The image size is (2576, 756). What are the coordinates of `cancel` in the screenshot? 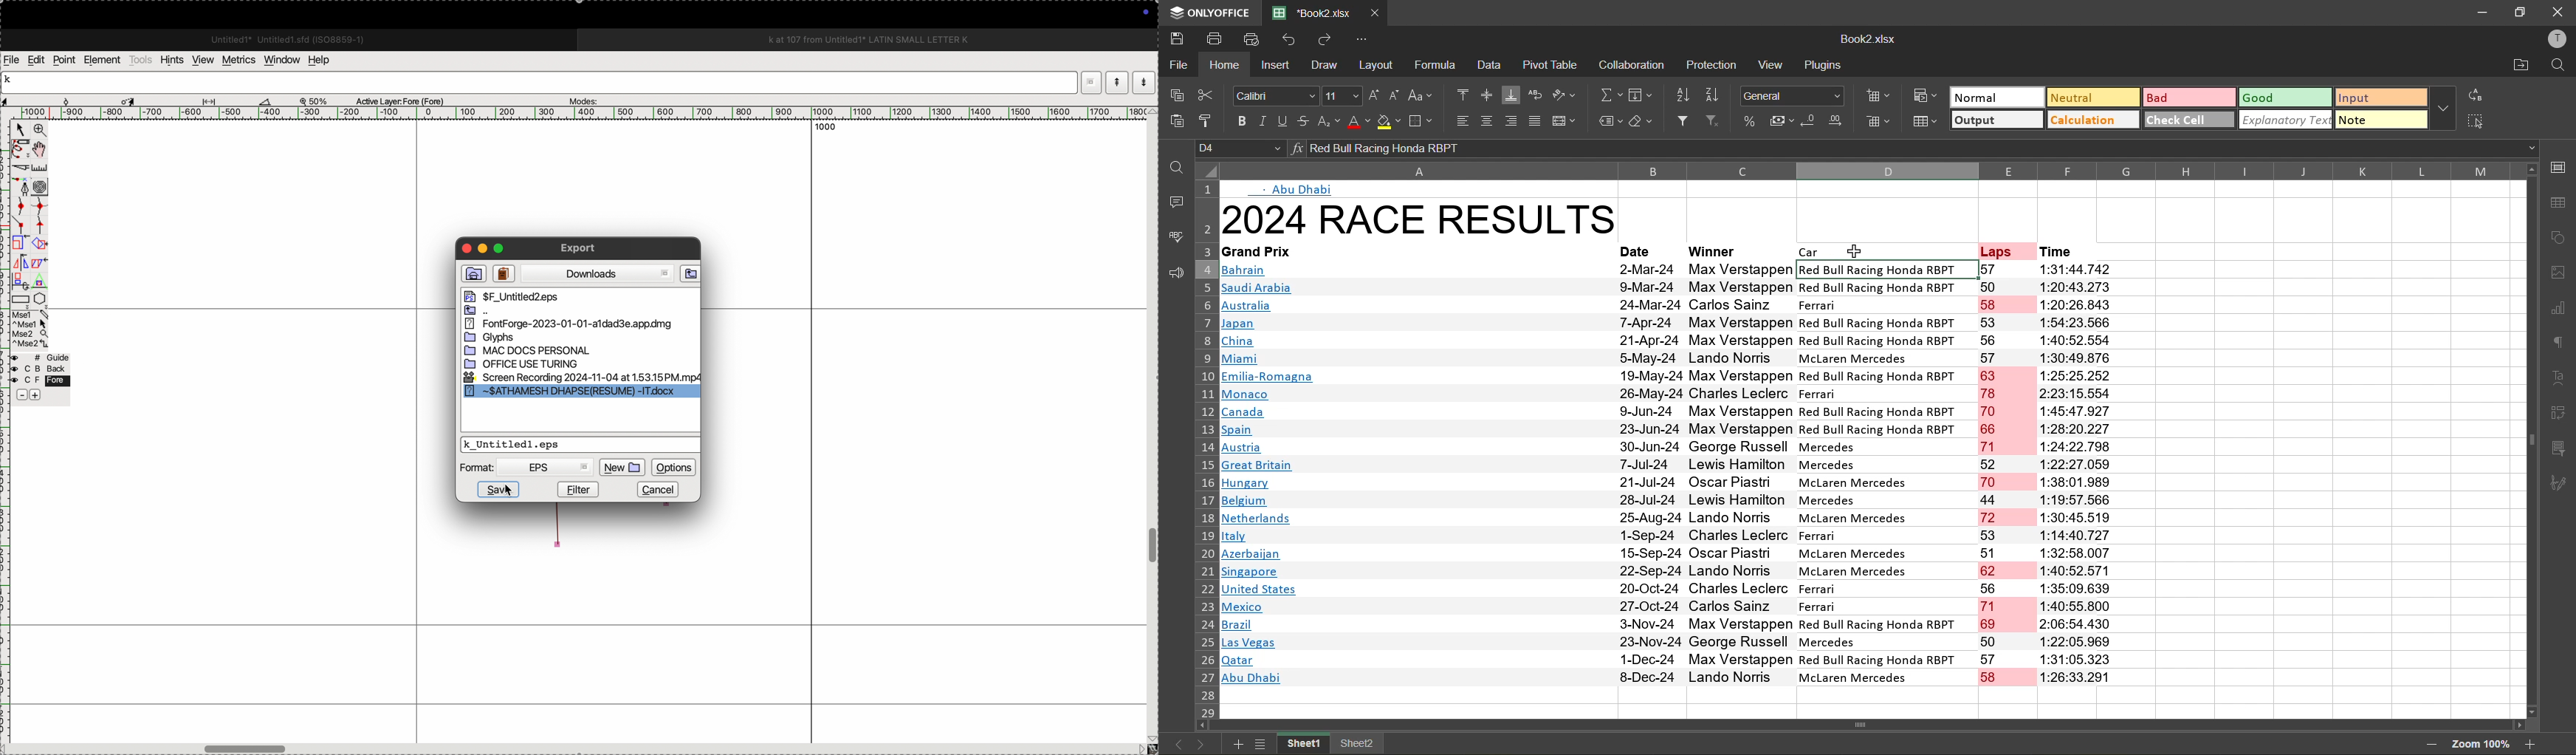 It's located at (664, 489).